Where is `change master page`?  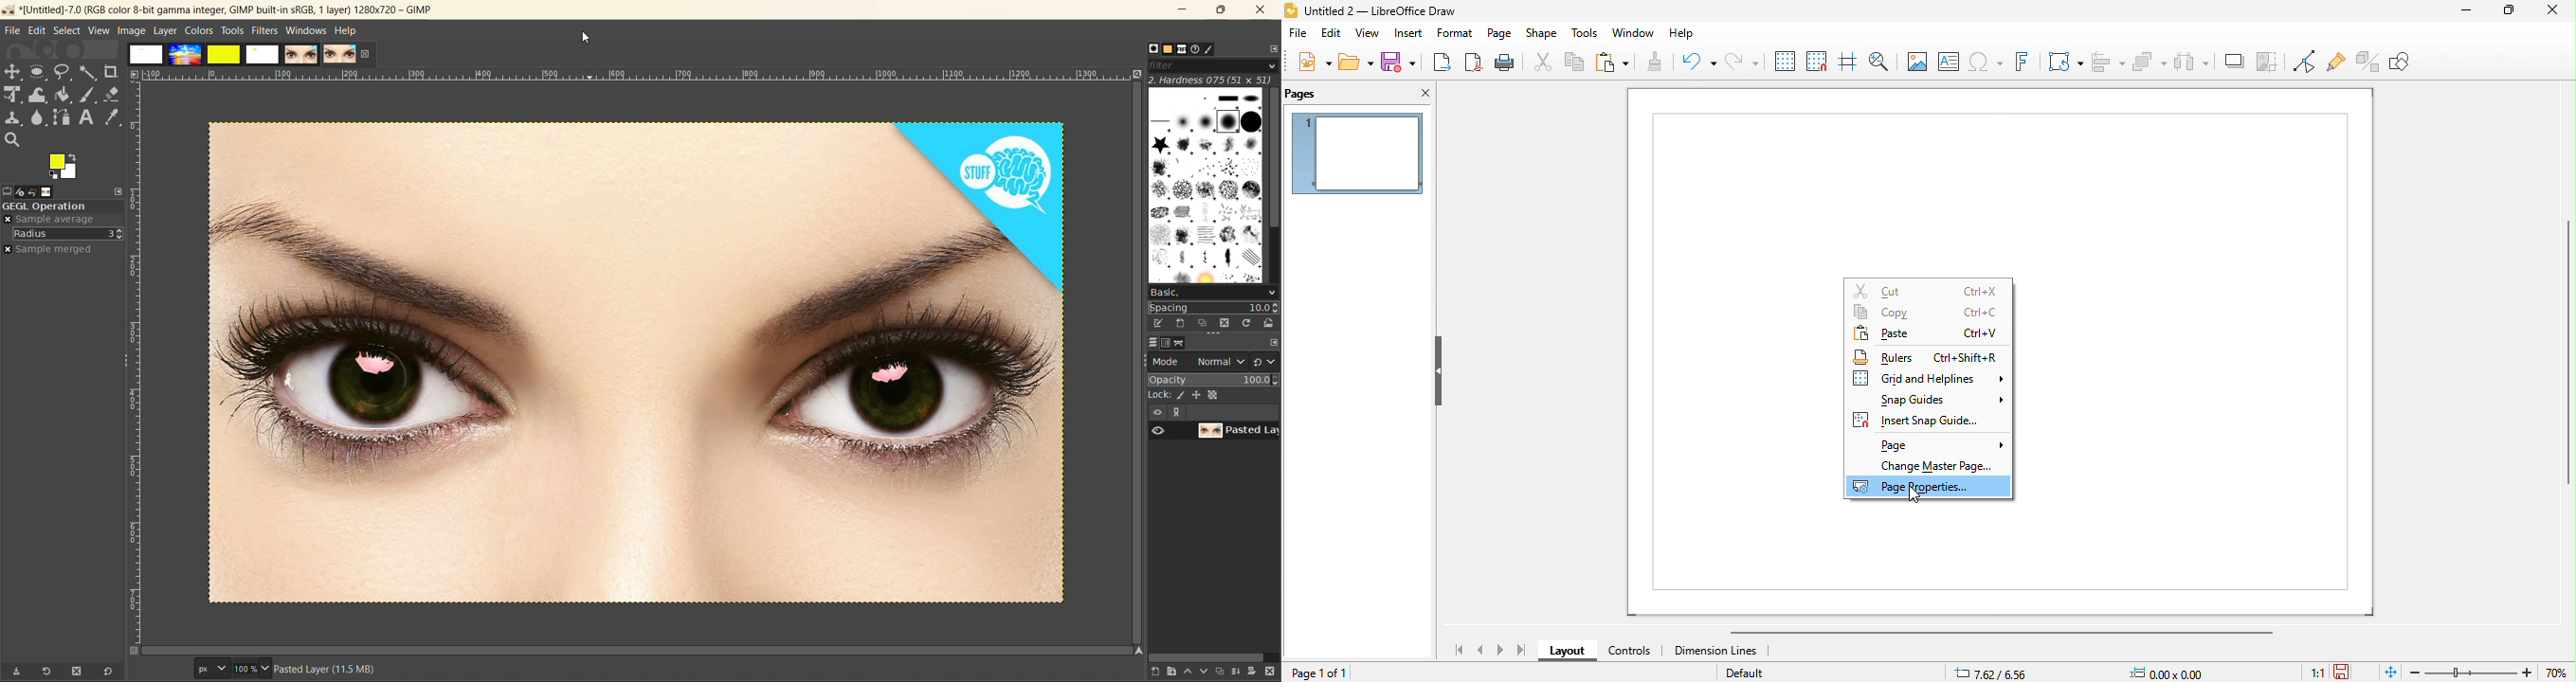 change master page is located at coordinates (1928, 466).